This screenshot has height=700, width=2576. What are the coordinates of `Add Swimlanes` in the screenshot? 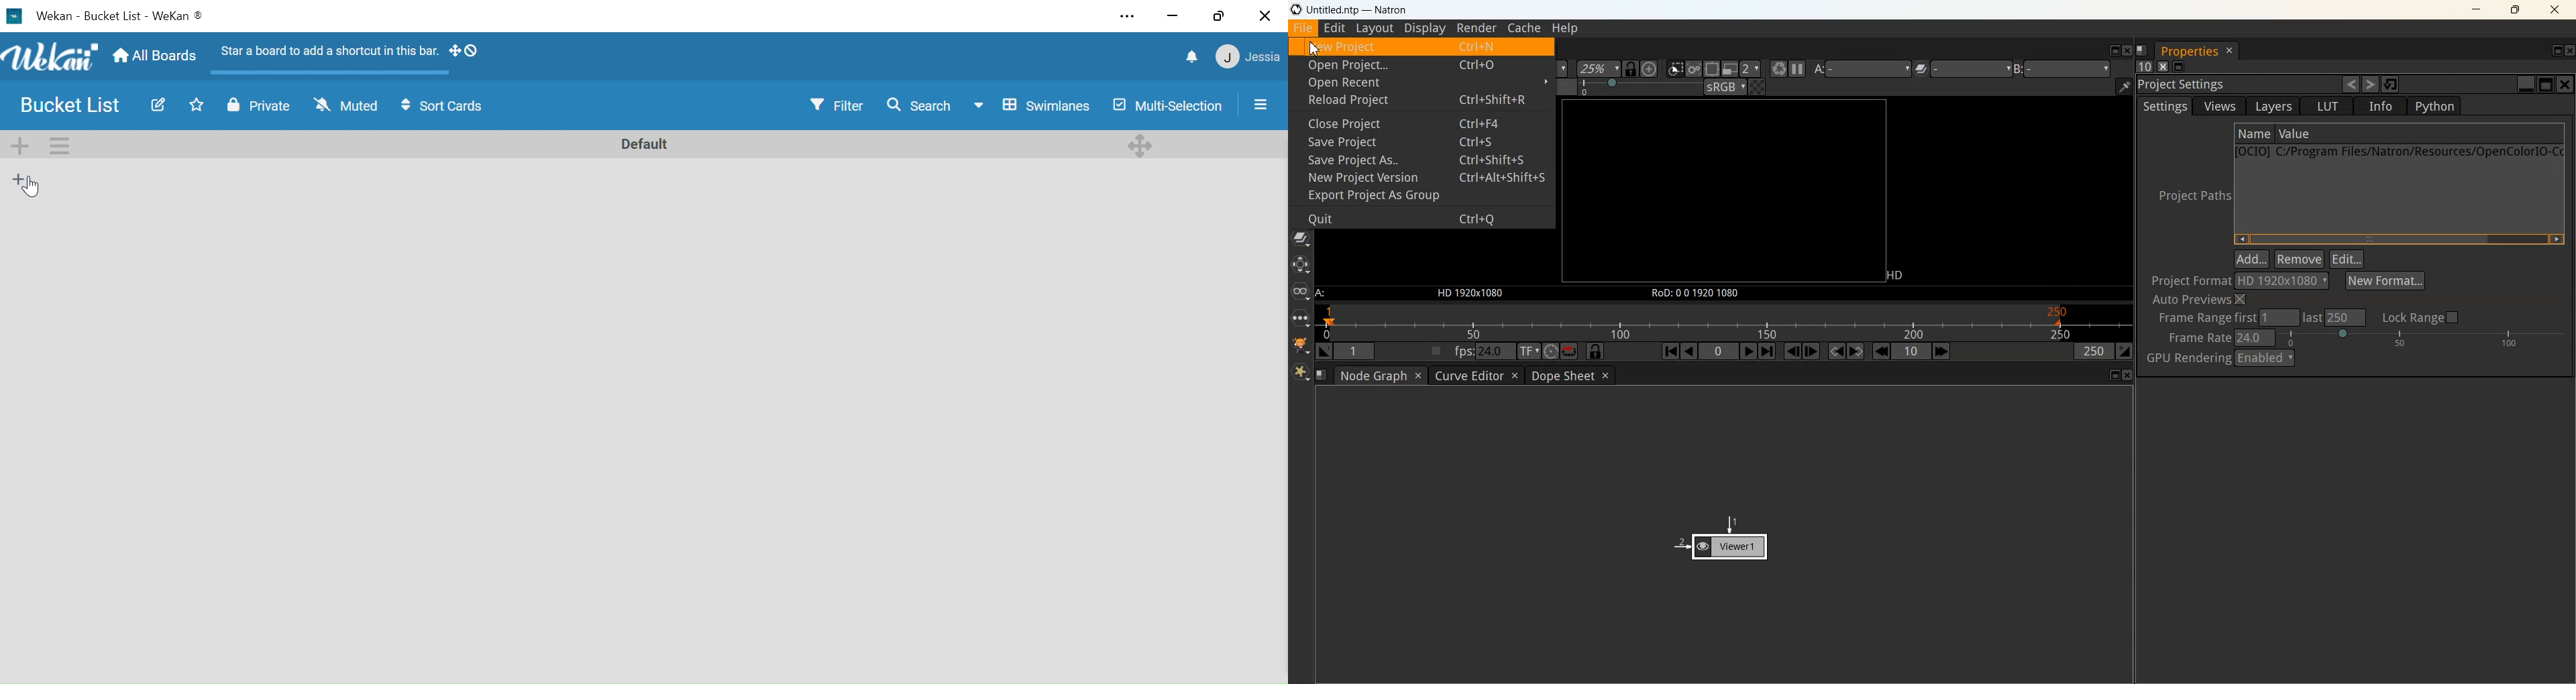 It's located at (23, 145).